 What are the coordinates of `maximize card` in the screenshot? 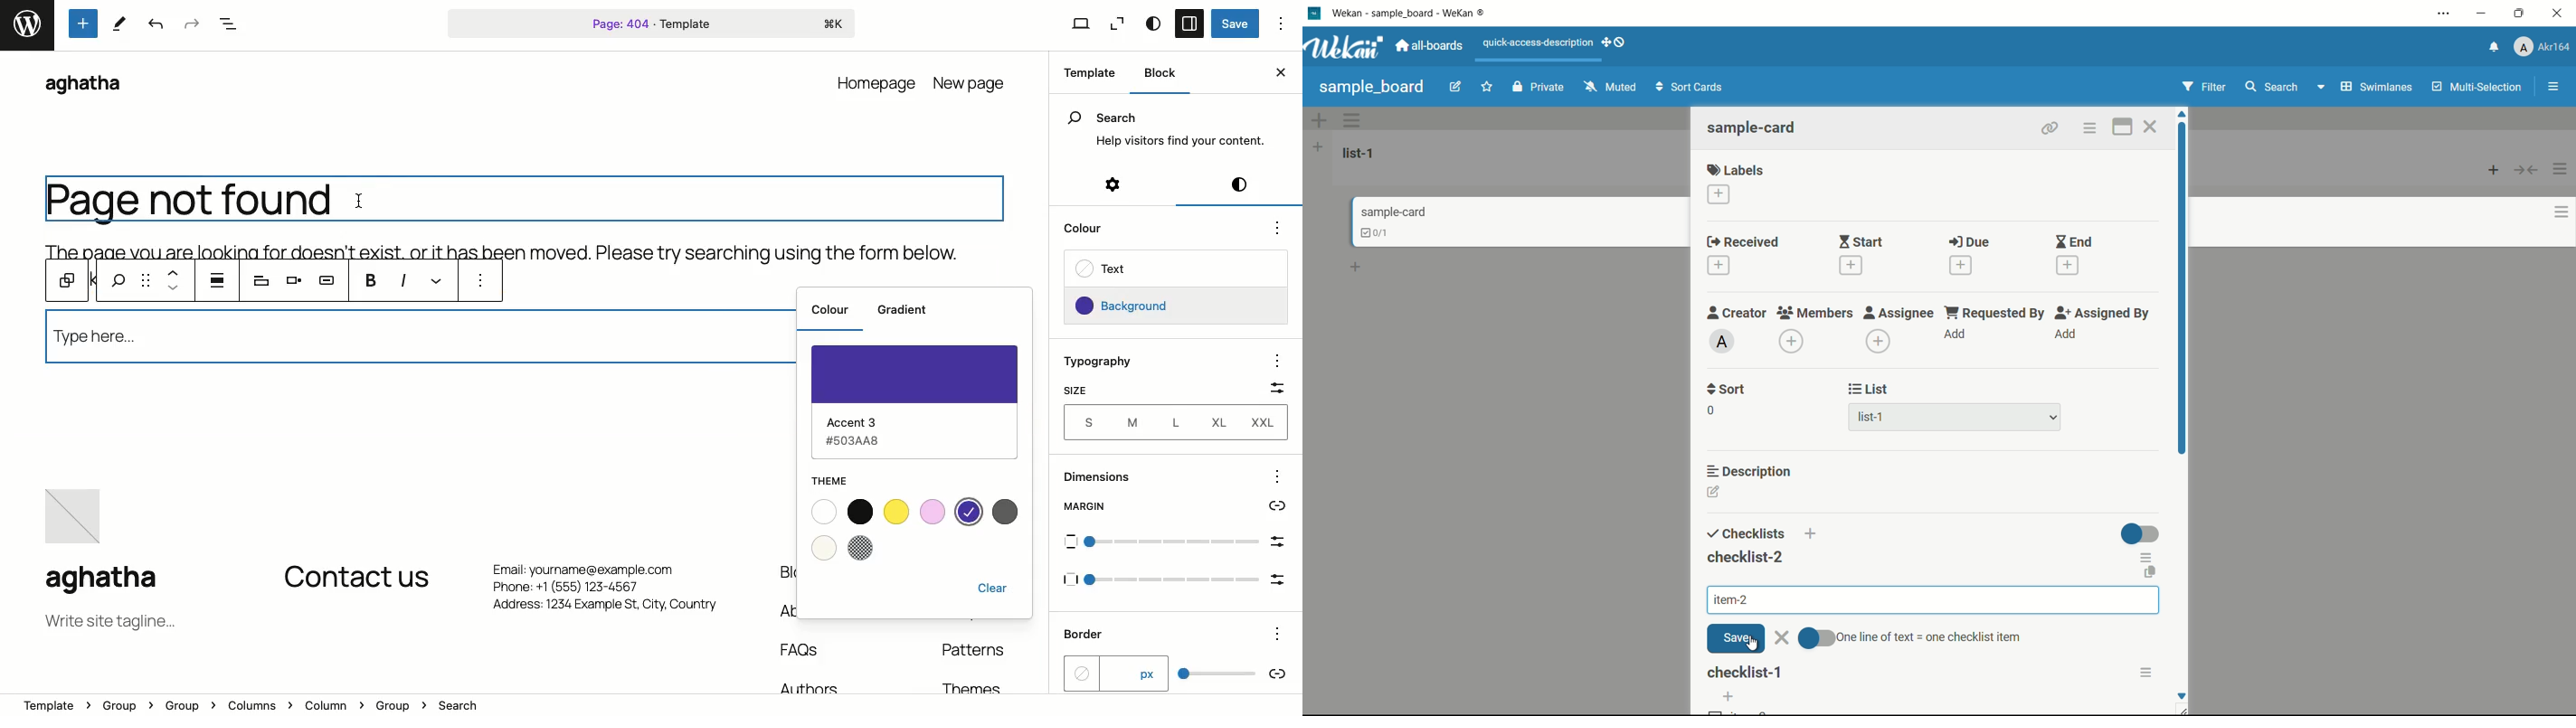 It's located at (2122, 129).